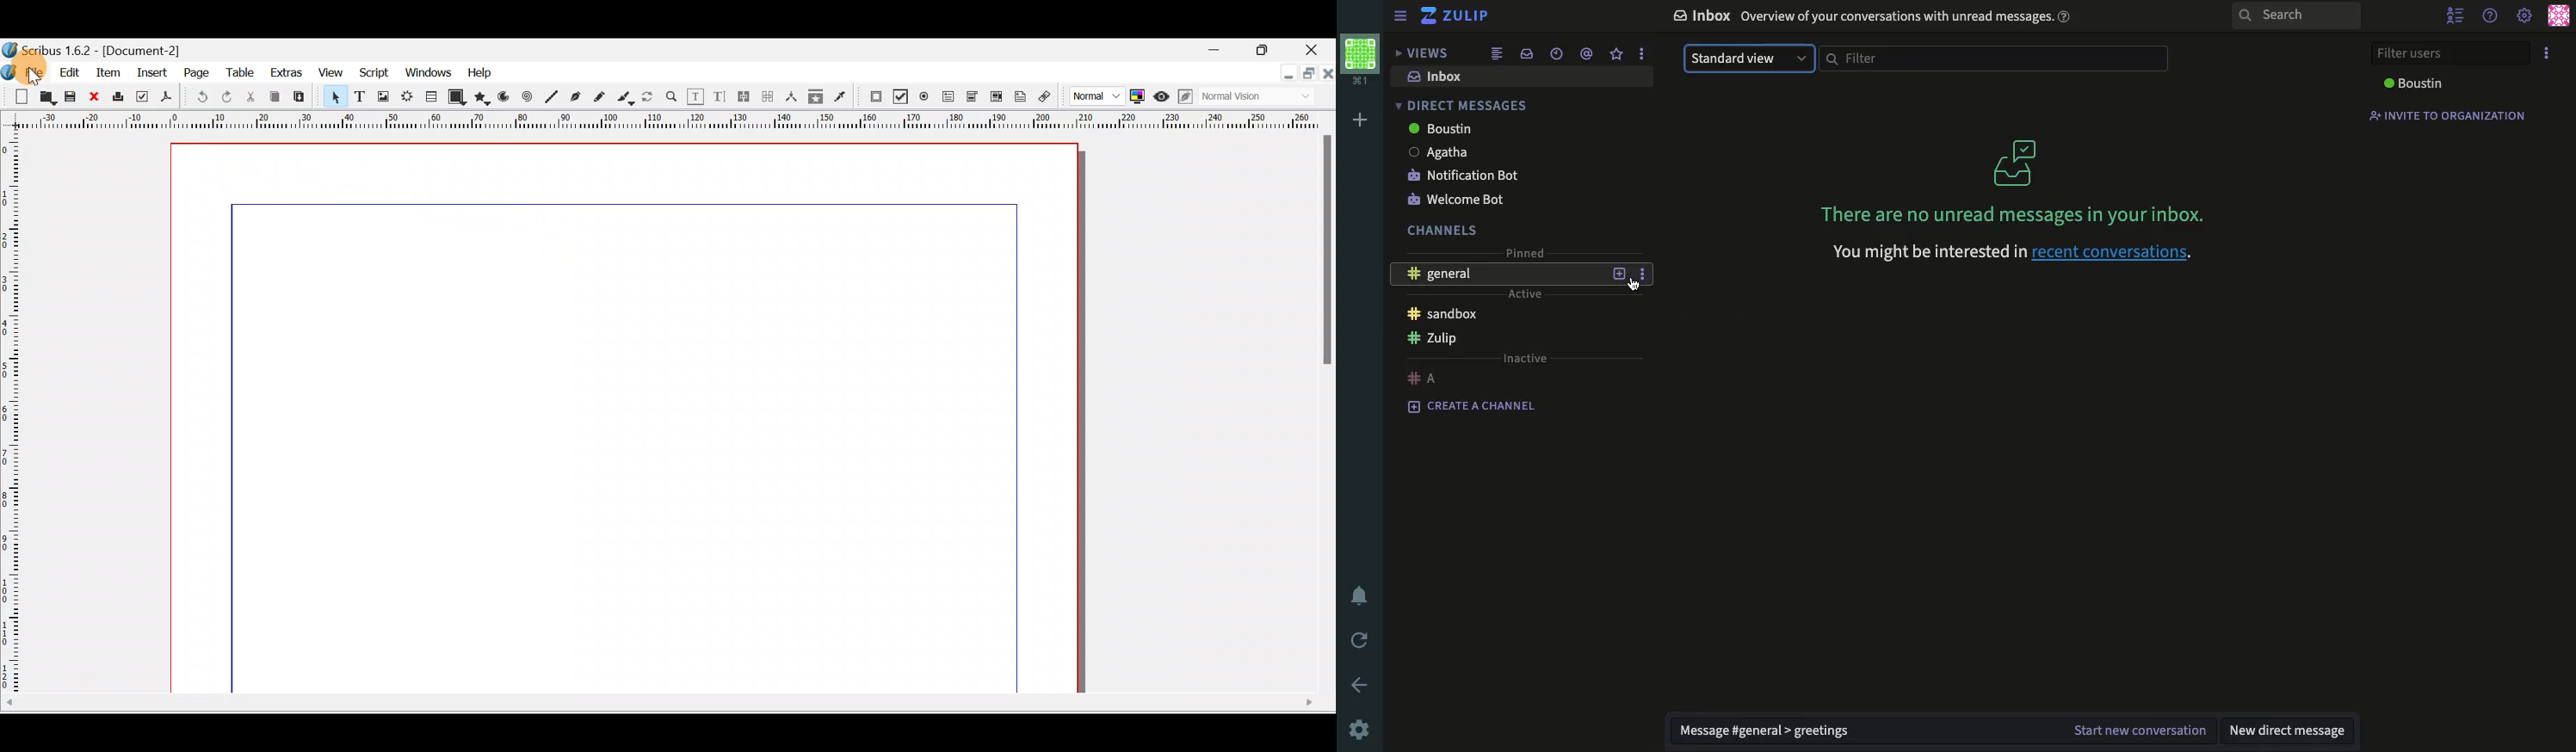 The image size is (2576, 756). What do you see at coordinates (2412, 82) in the screenshot?
I see `boustin` at bounding box center [2412, 82].